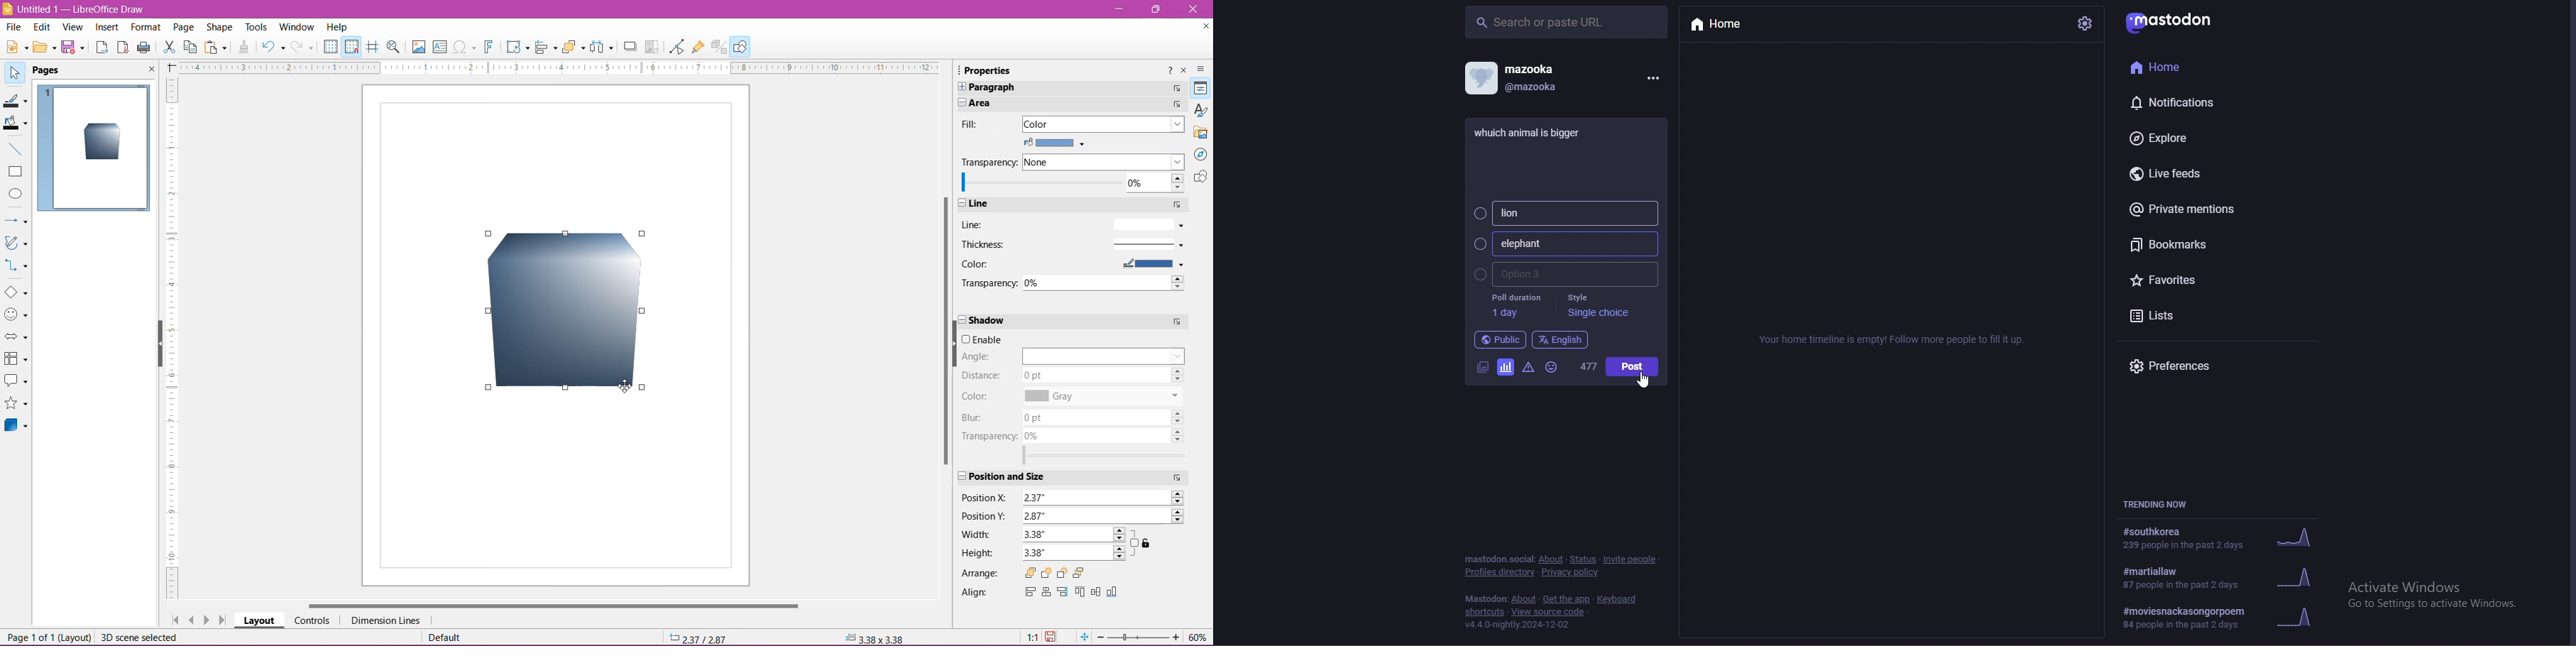  What do you see at coordinates (740, 46) in the screenshot?
I see `Show Draw Functions` at bounding box center [740, 46].